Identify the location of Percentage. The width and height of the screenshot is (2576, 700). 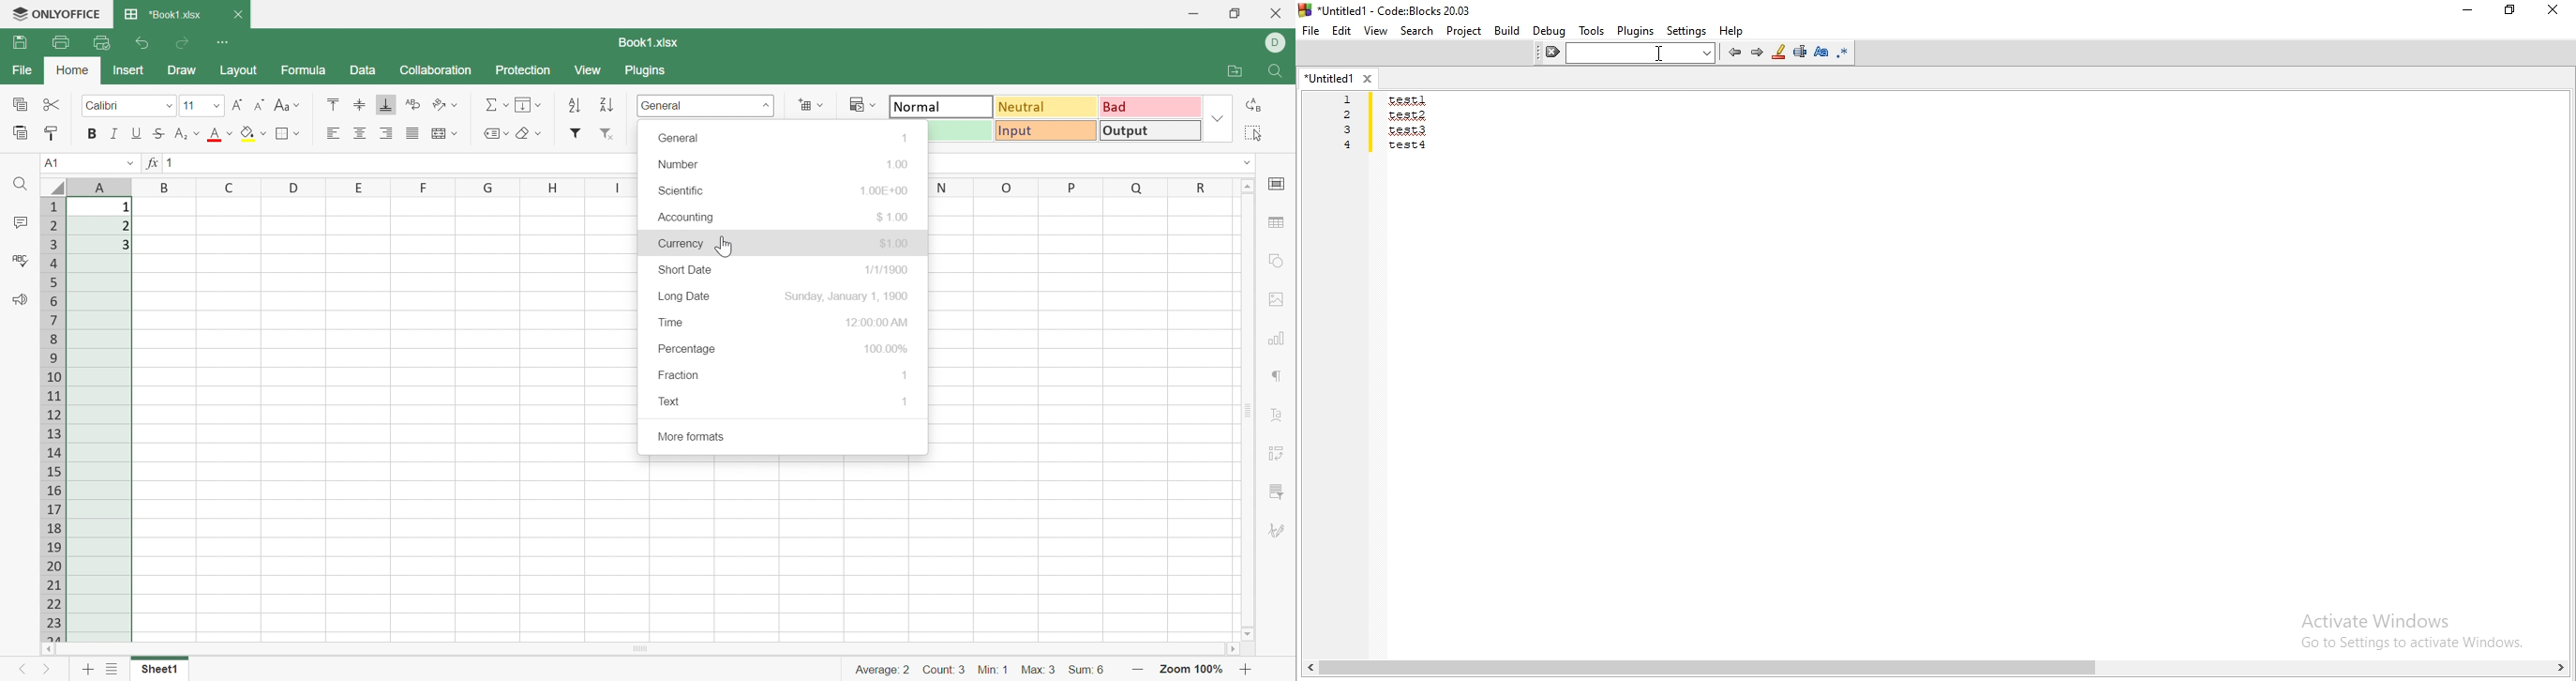
(687, 350).